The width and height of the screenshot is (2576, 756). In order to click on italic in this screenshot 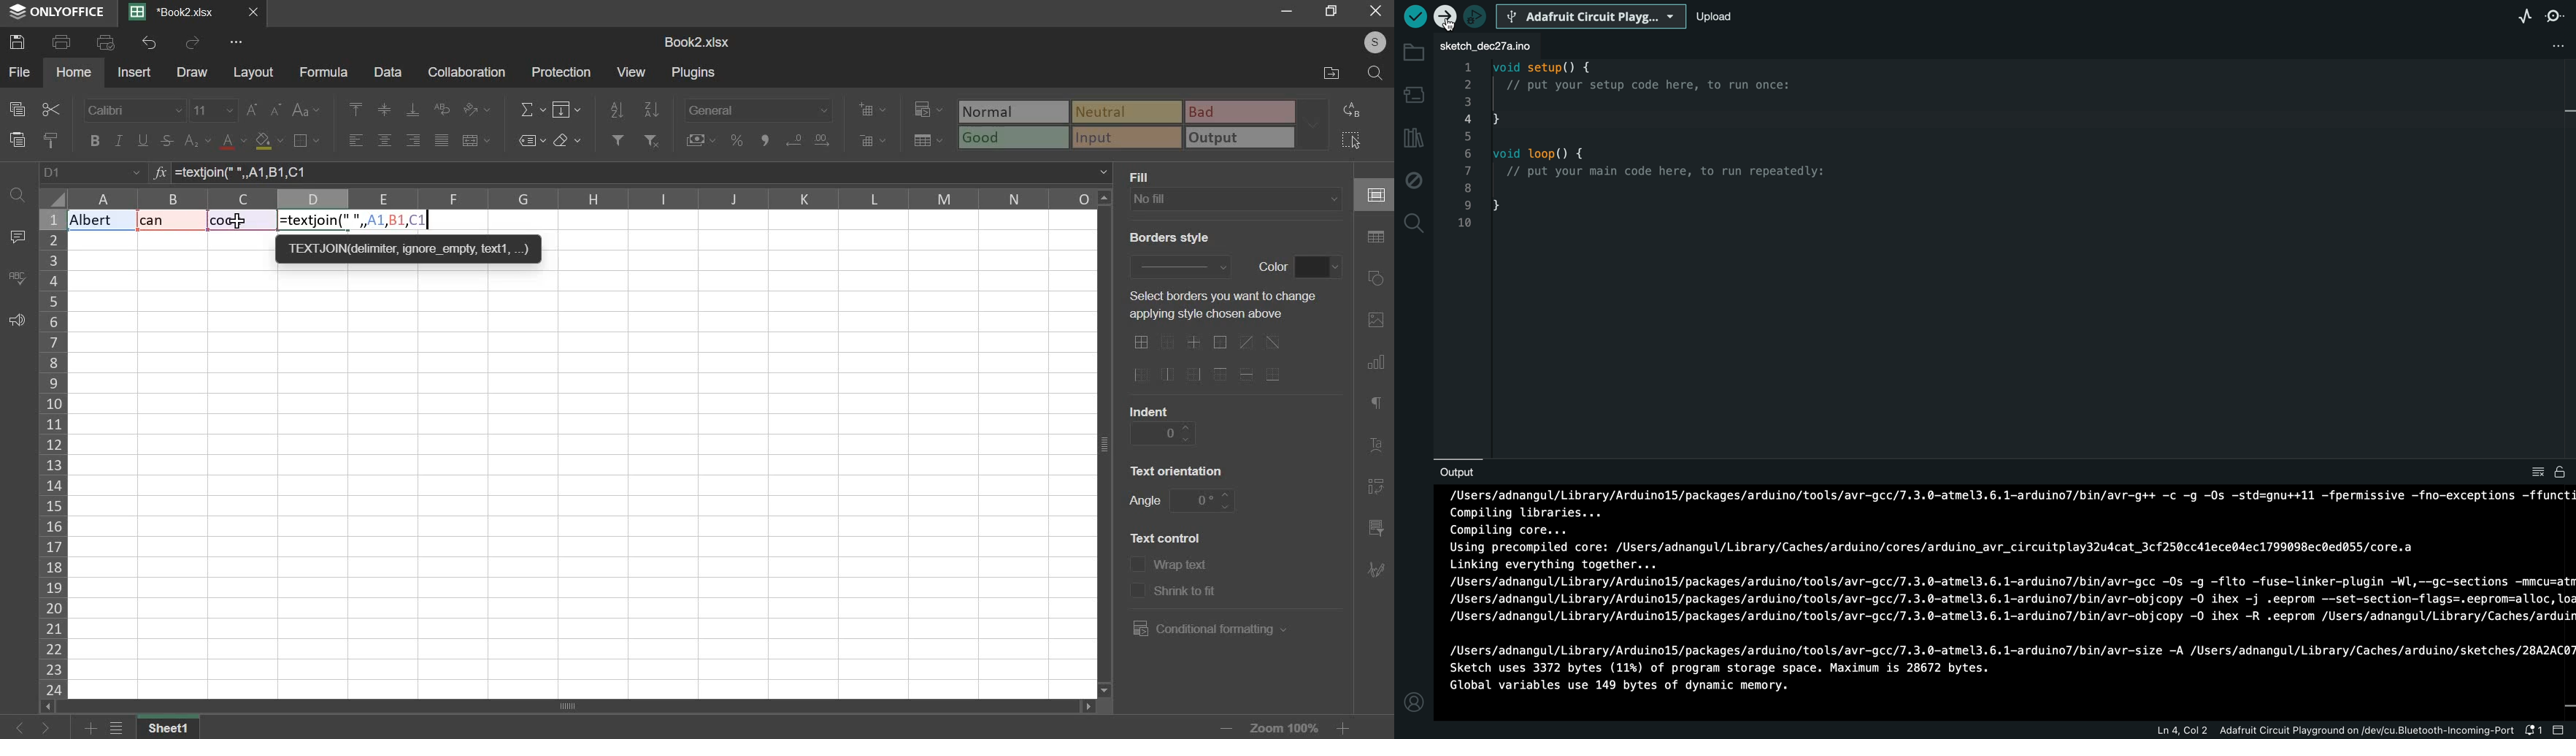, I will do `click(118, 140)`.